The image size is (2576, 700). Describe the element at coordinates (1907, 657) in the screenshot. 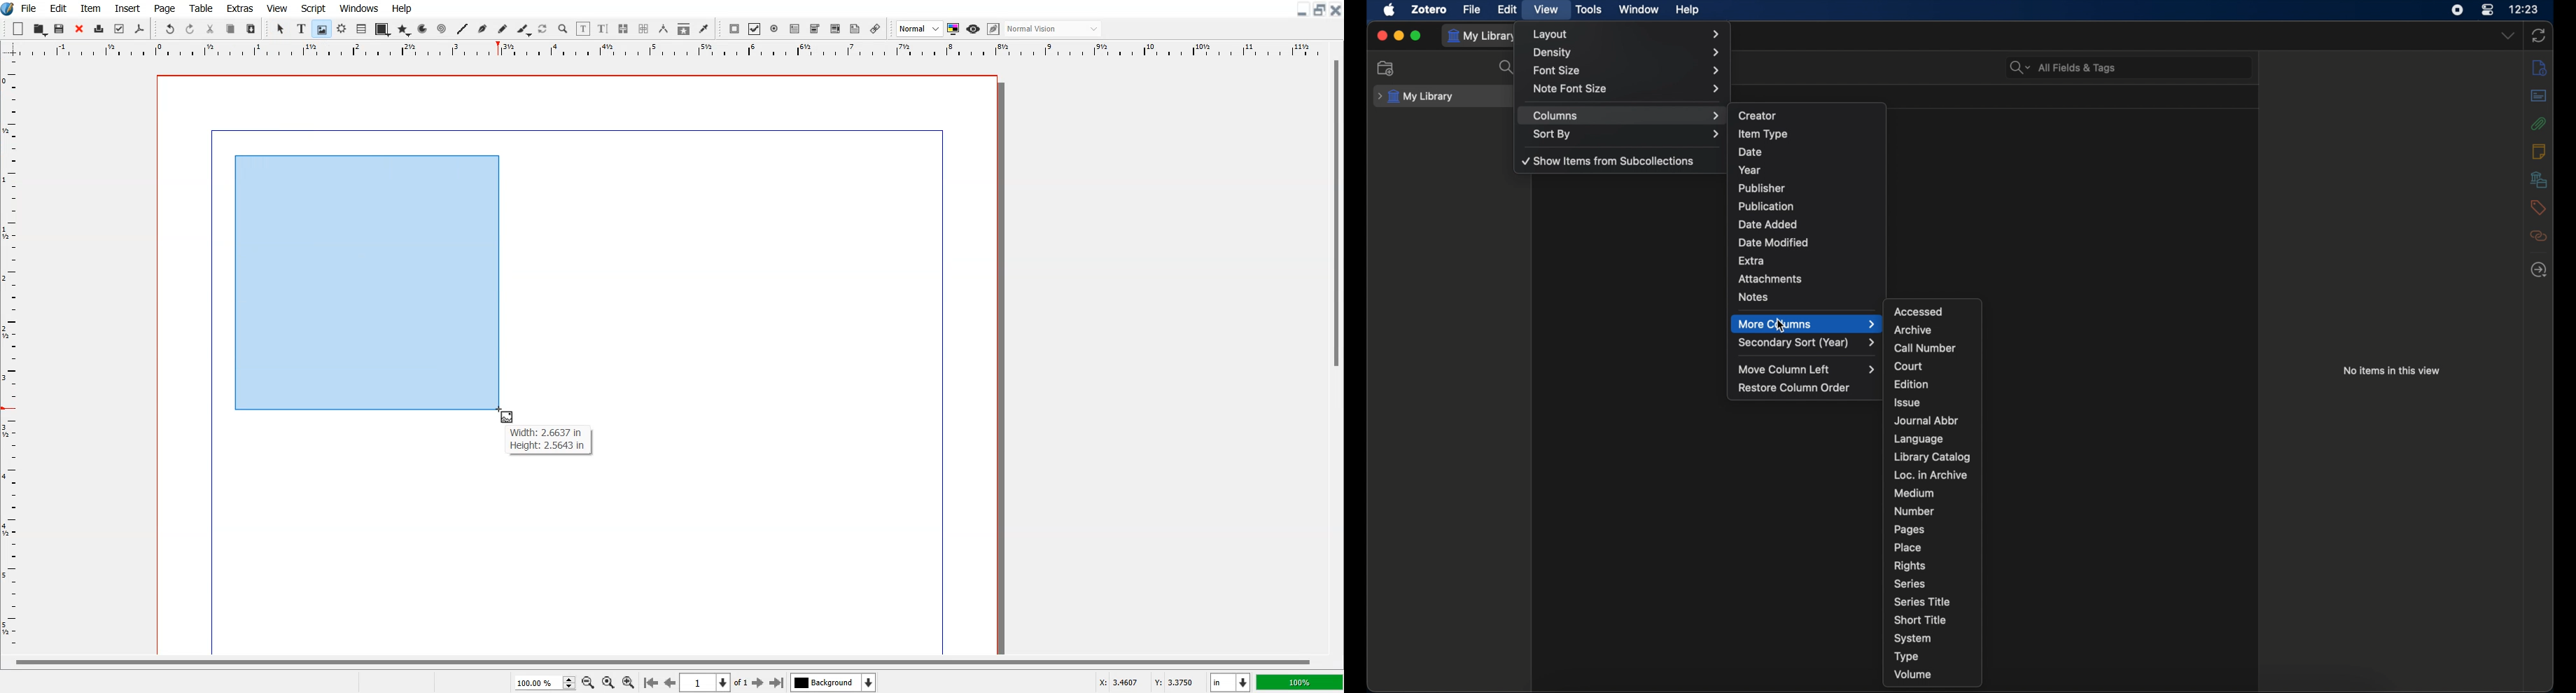

I see `type` at that location.